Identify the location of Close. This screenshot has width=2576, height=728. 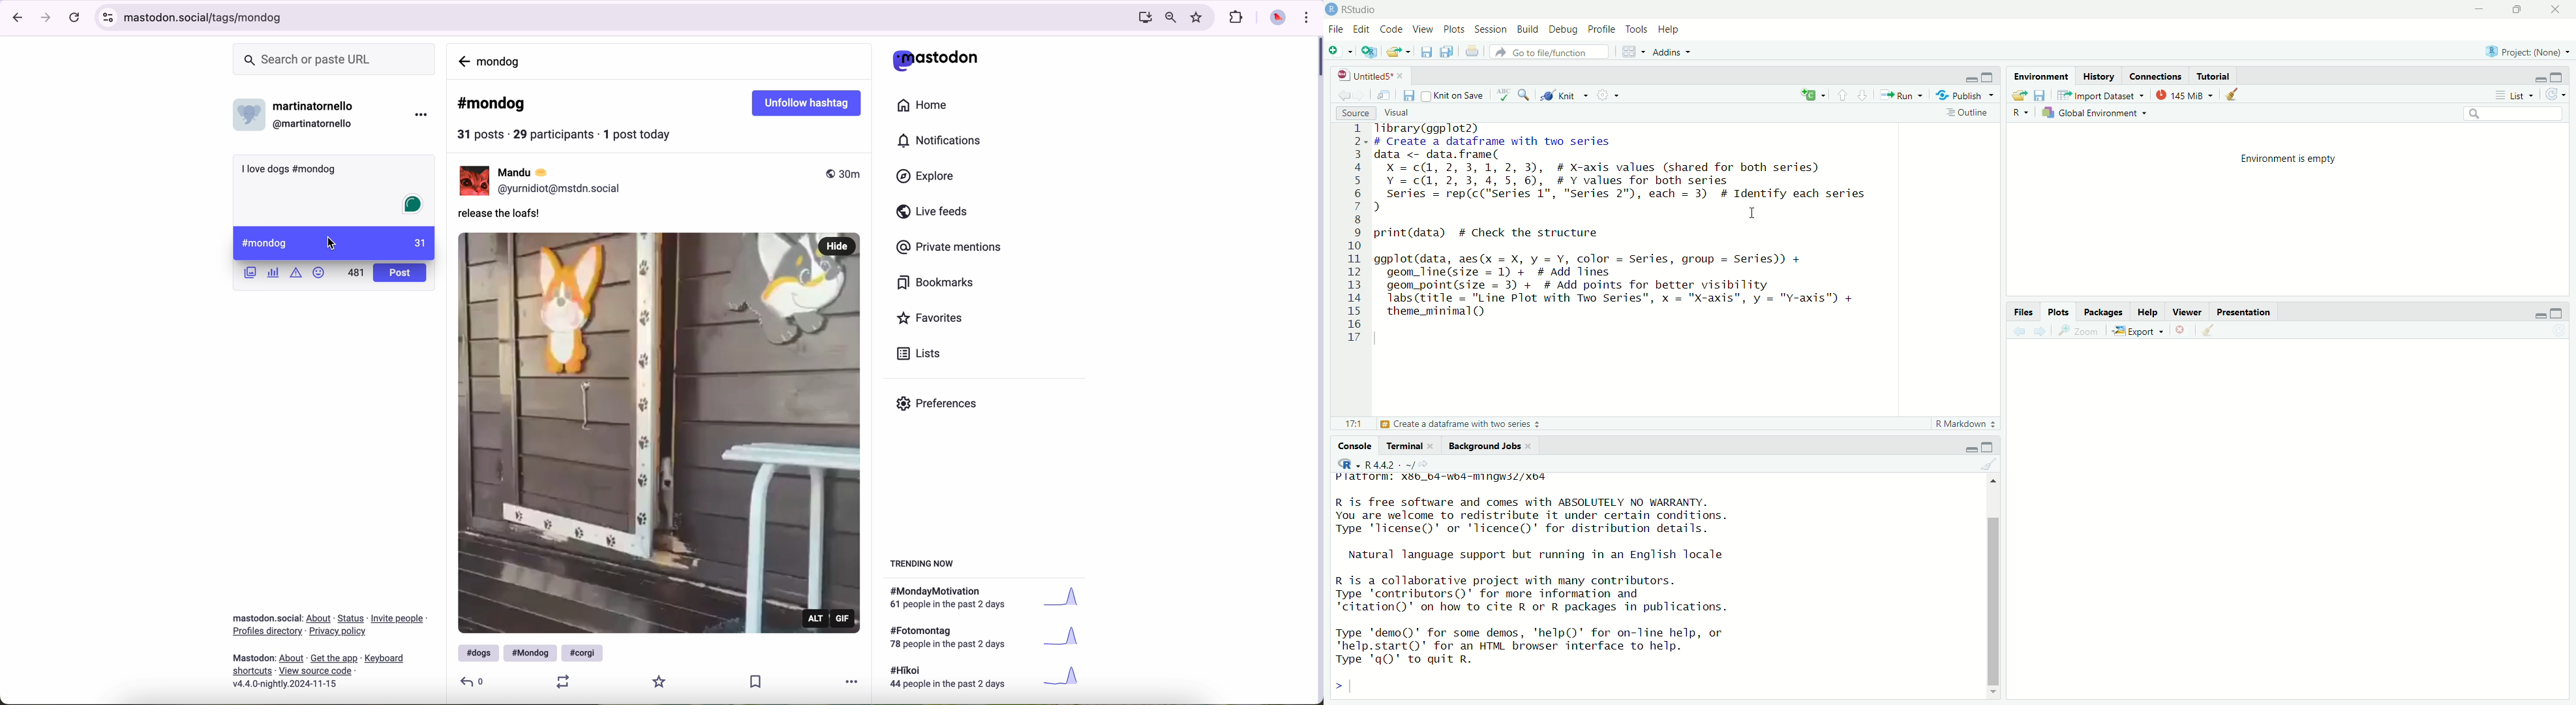
(2553, 12).